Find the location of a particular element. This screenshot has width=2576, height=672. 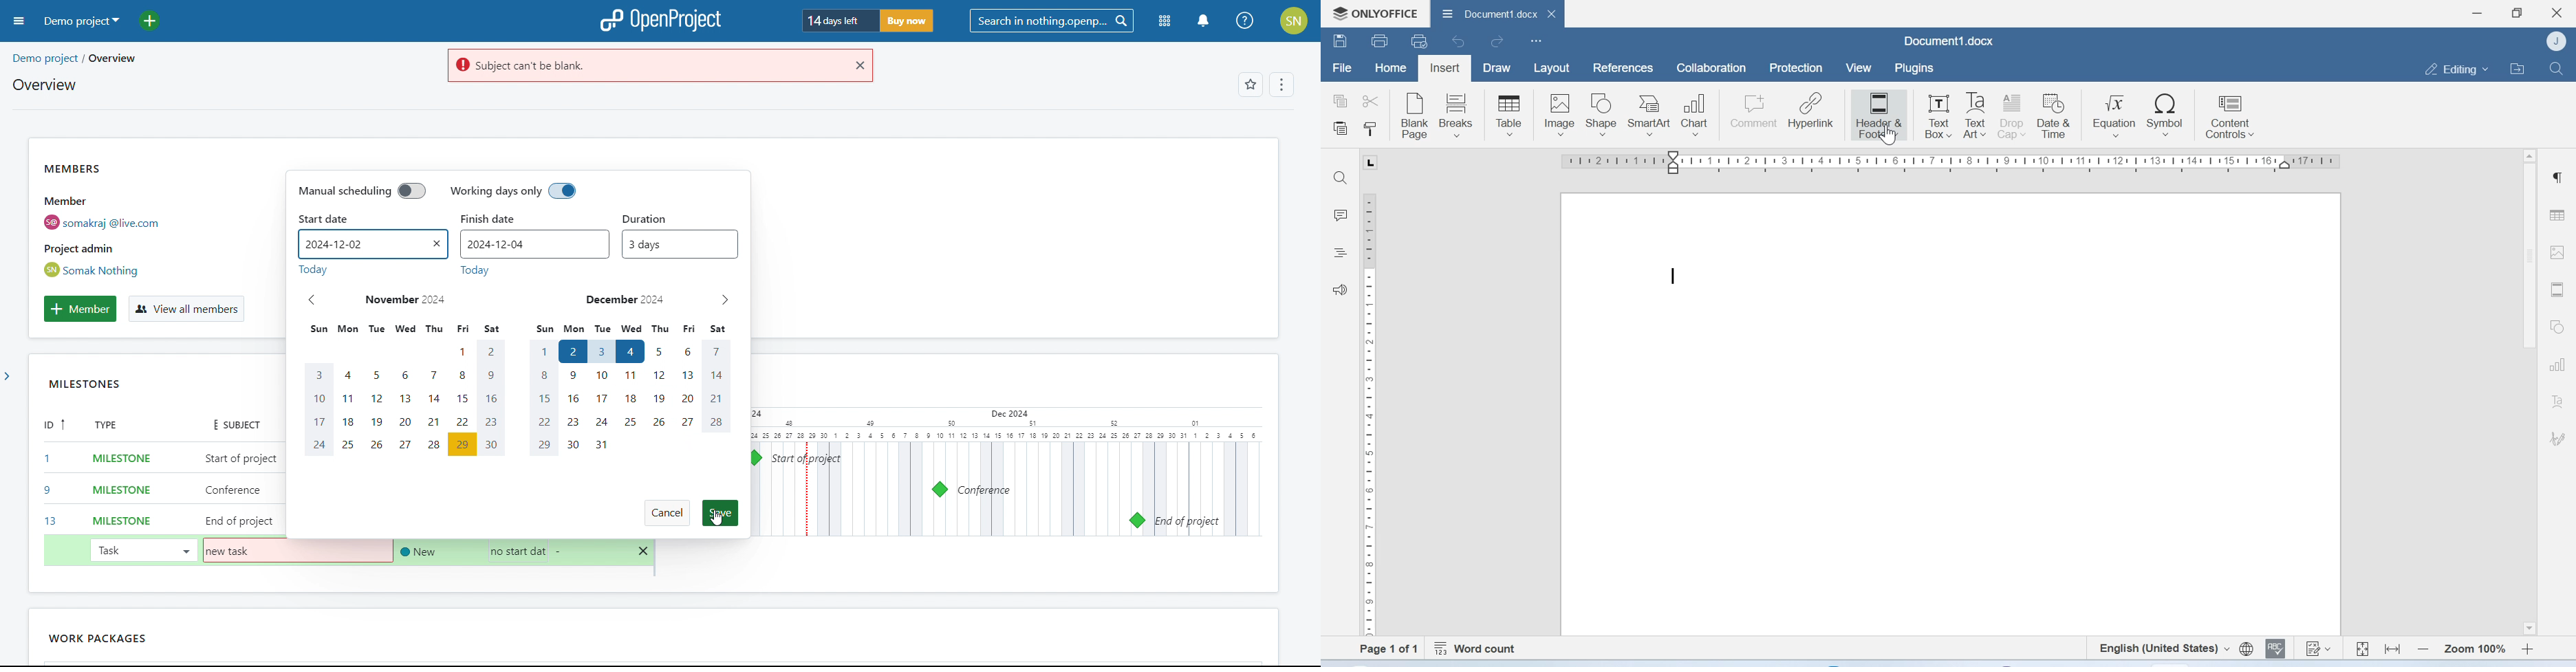

save is located at coordinates (721, 513).